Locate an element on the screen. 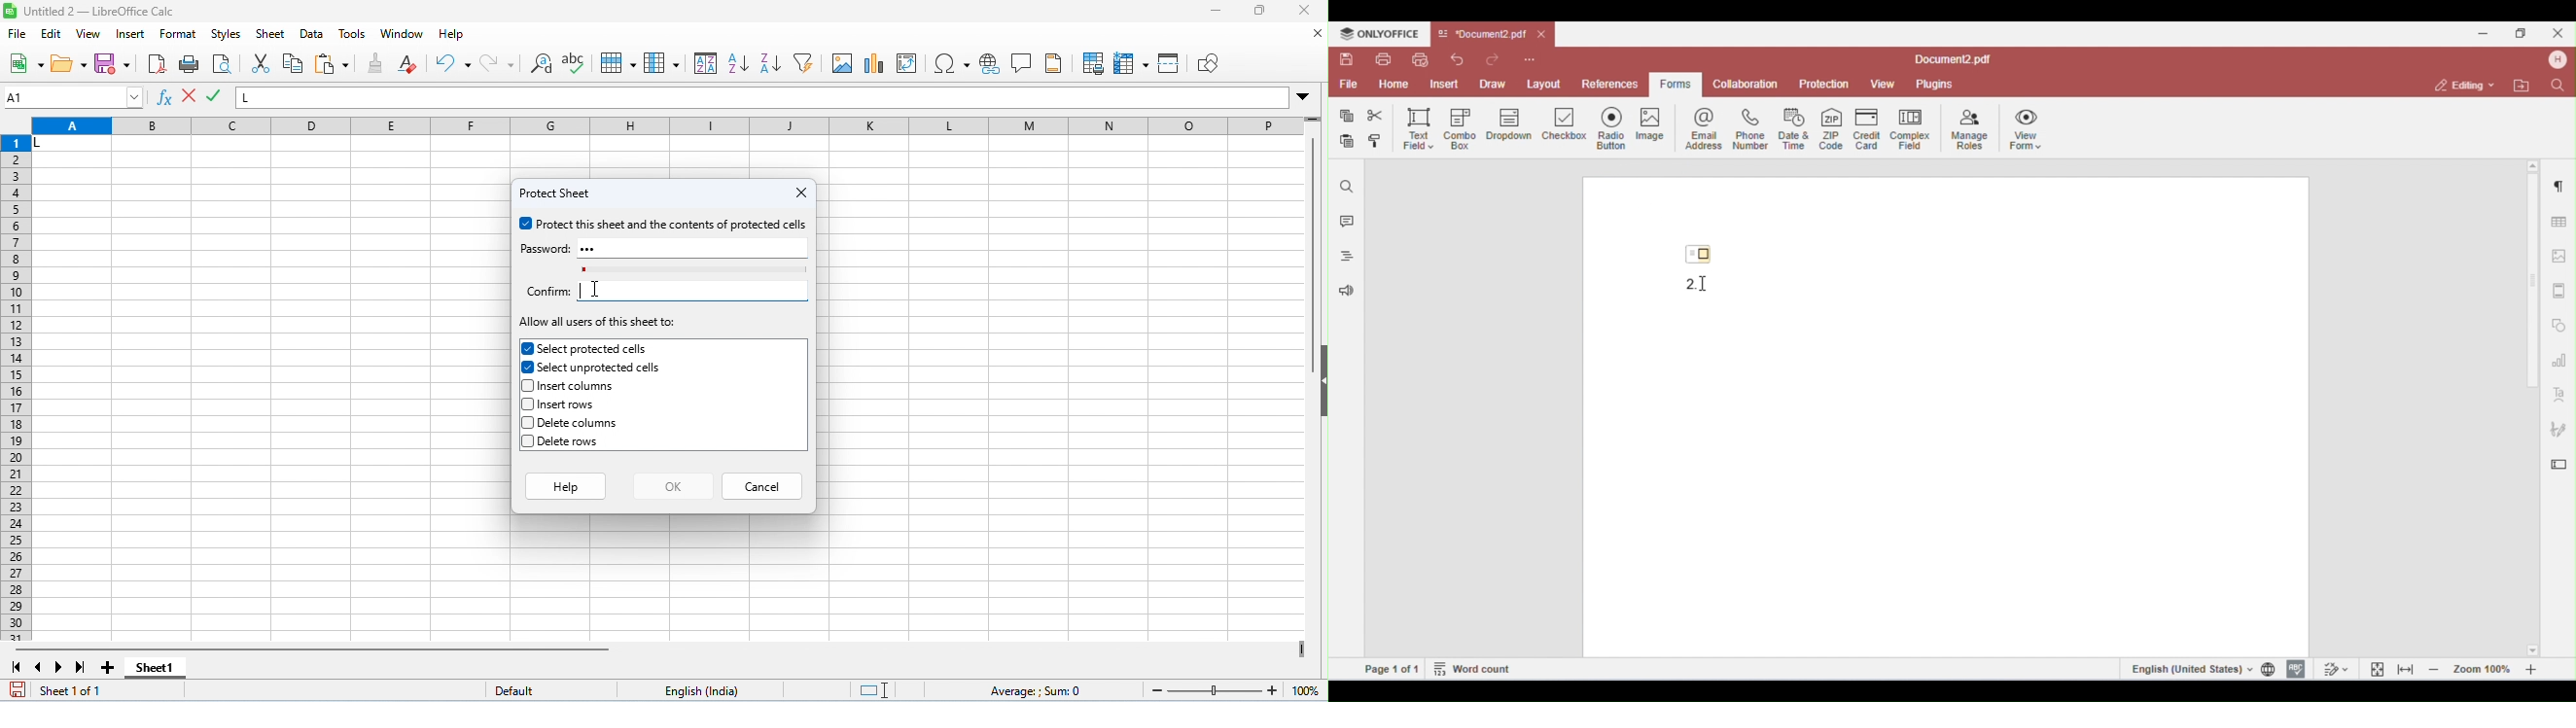 The image size is (2576, 728). last sheet is located at coordinates (81, 667).